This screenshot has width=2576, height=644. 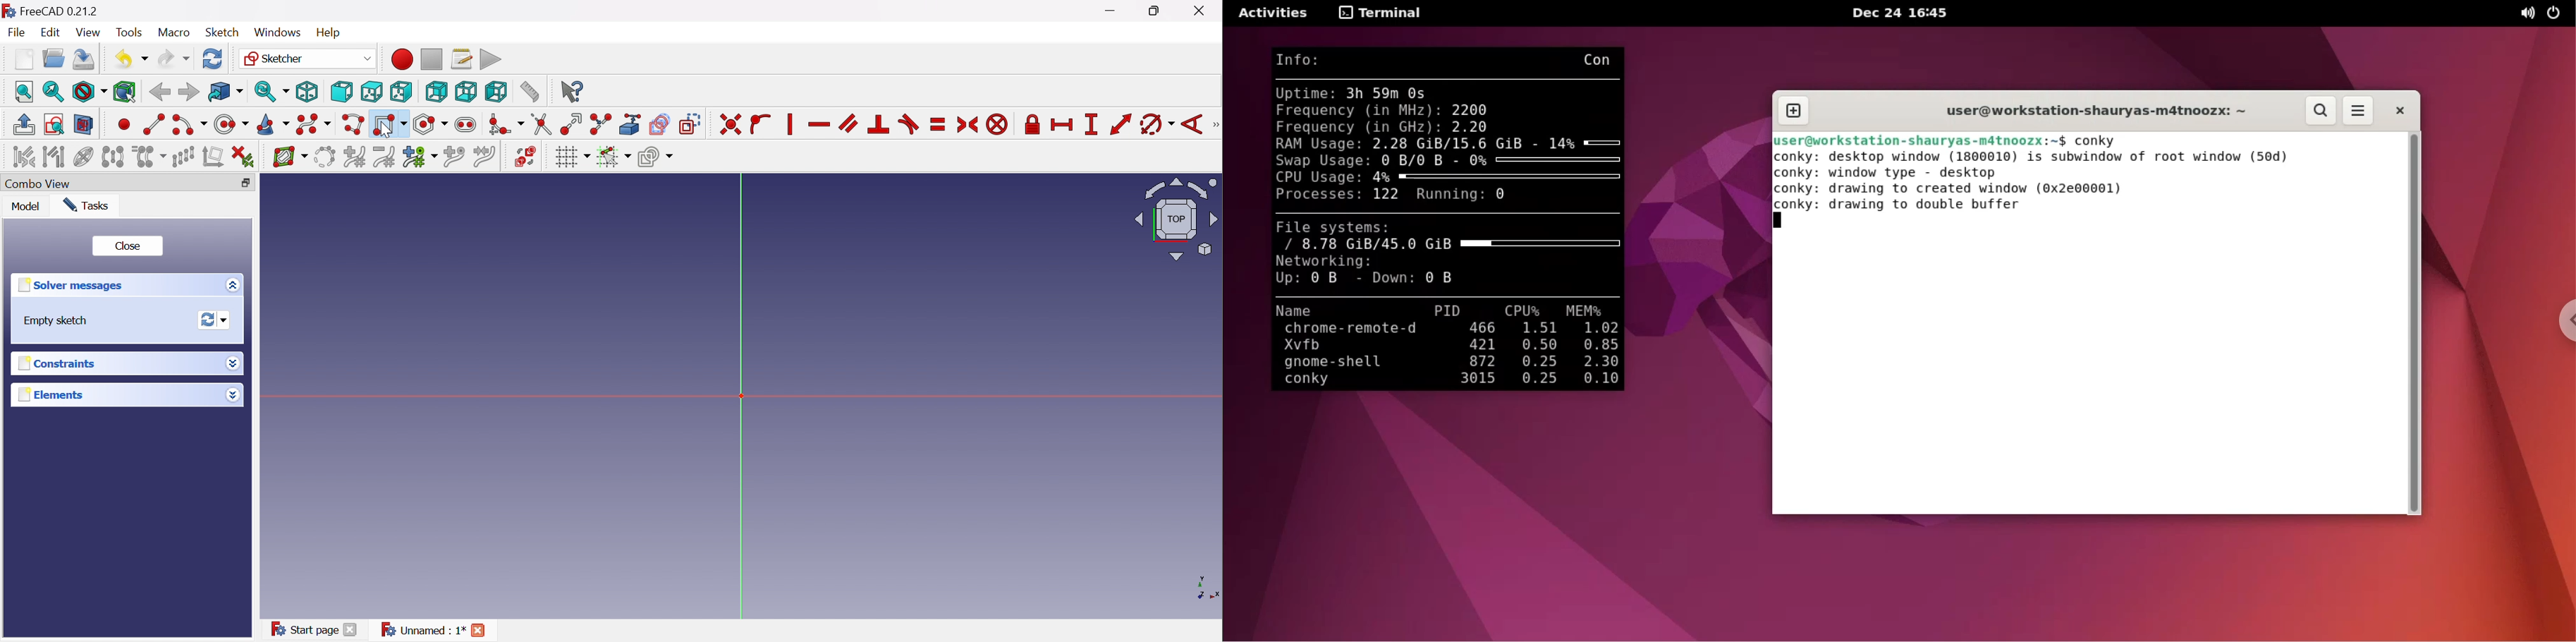 What do you see at coordinates (1120, 124) in the screenshot?
I see `Constrain distance` at bounding box center [1120, 124].